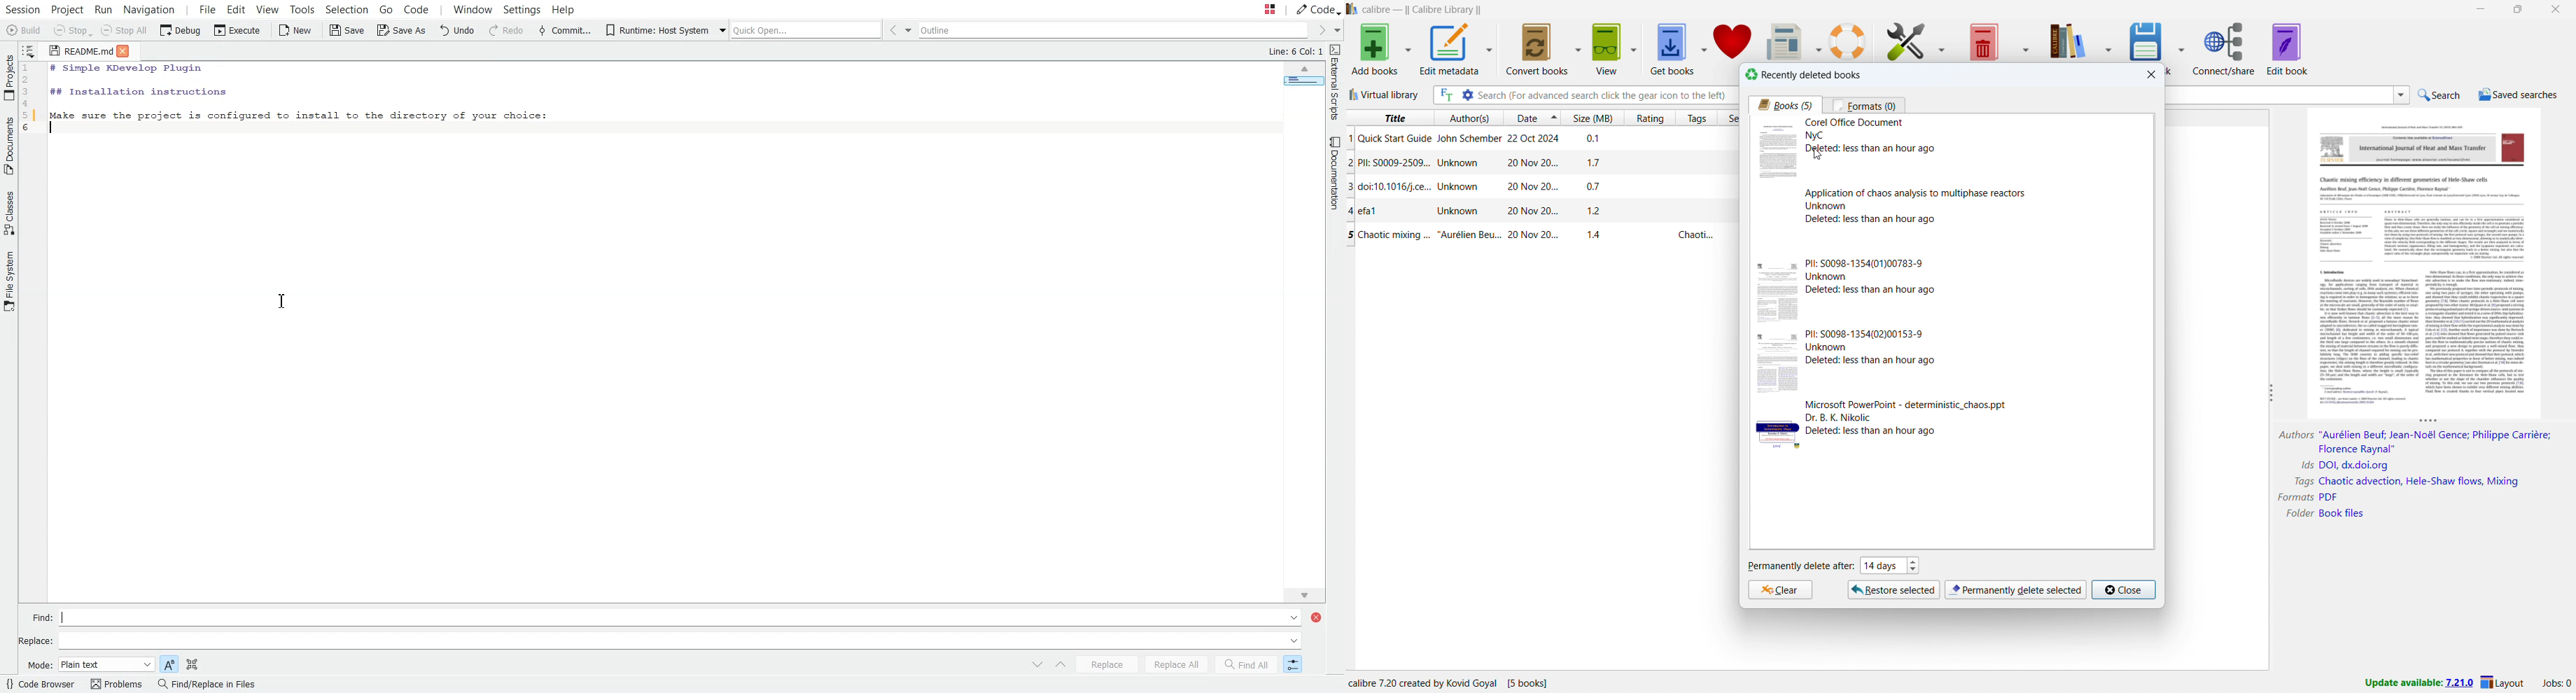  What do you see at coordinates (400, 31) in the screenshot?
I see `Save as` at bounding box center [400, 31].